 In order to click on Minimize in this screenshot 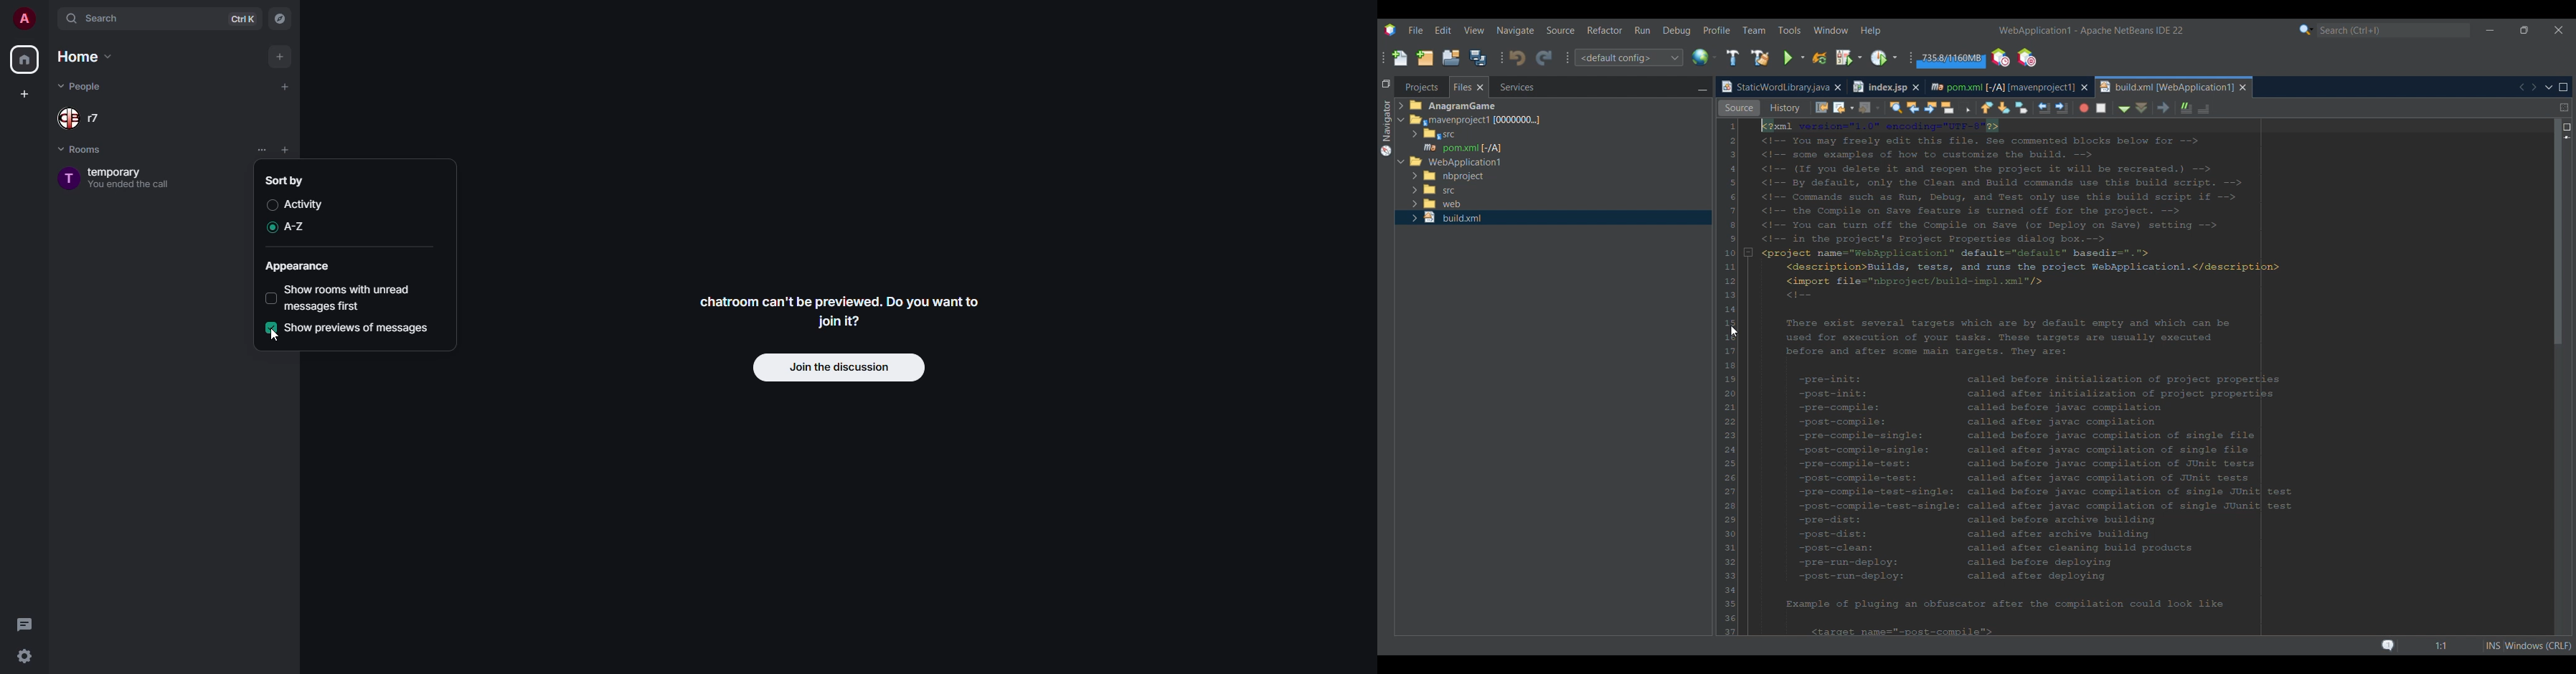, I will do `click(1702, 88)`.